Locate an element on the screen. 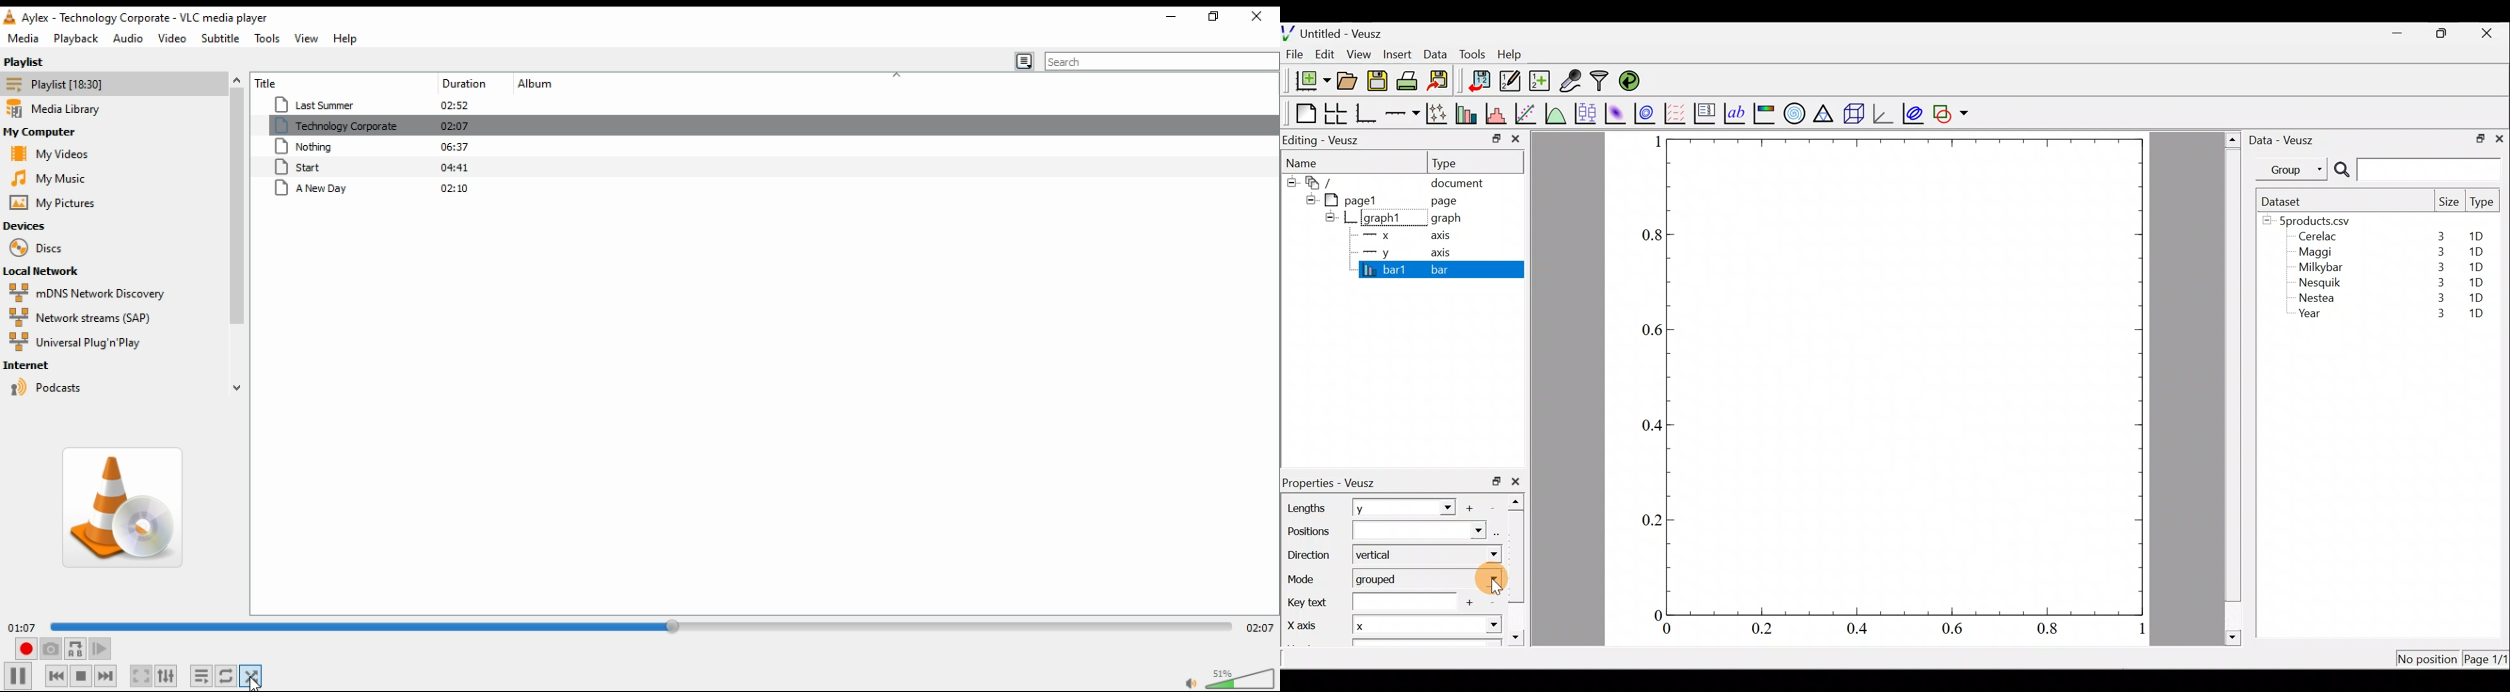 Image resolution: width=2520 pixels, height=700 pixels. Export to graphics format is located at coordinates (1442, 81).